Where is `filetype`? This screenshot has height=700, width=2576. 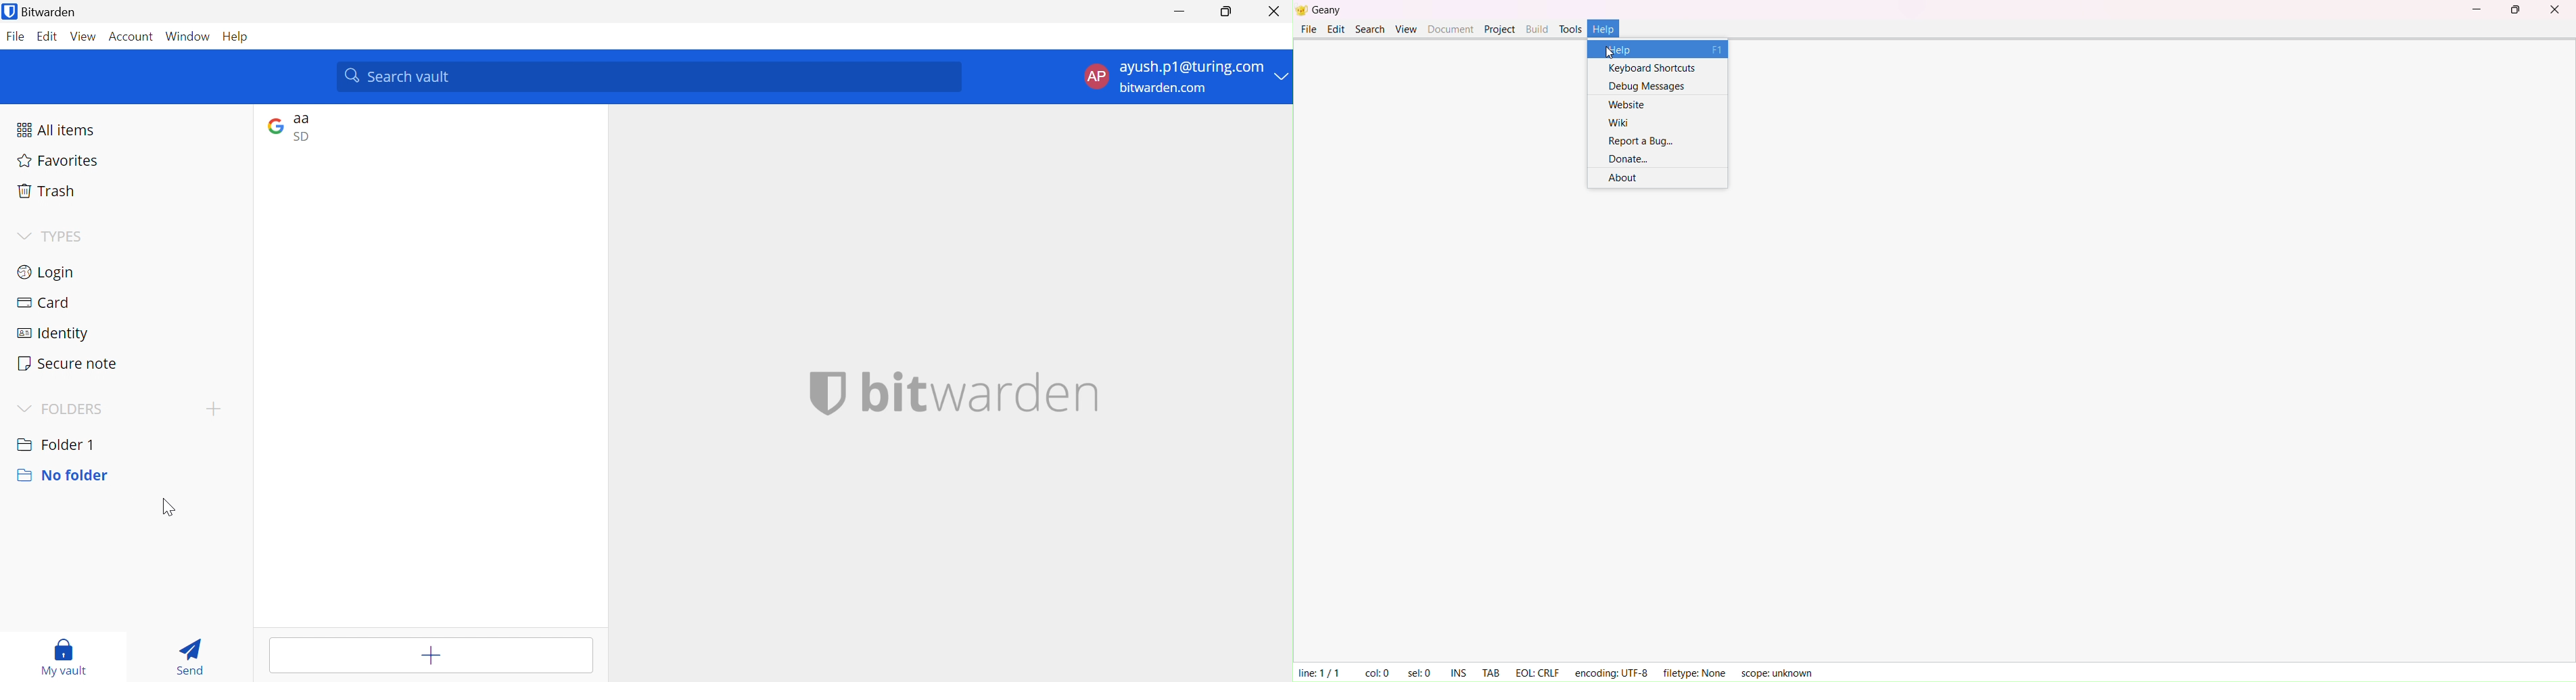
filetype is located at coordinates (1693, 672).